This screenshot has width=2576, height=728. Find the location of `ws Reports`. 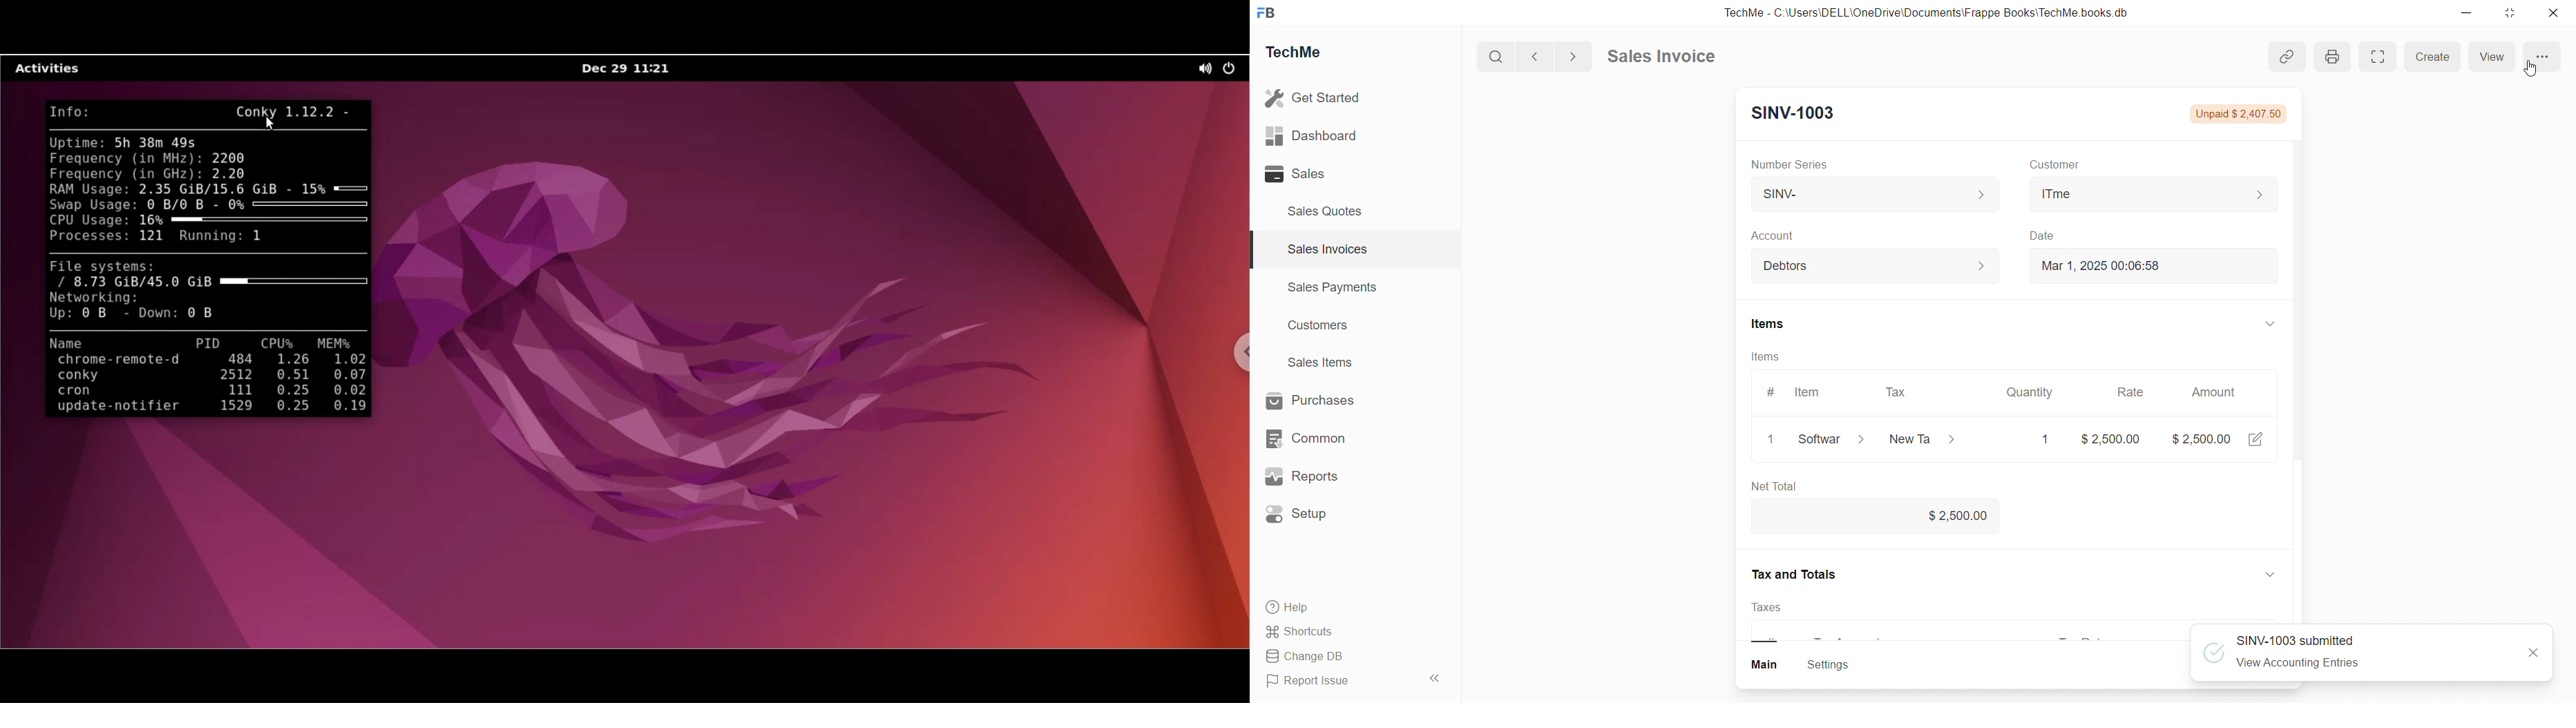

ws Reports is located at coordinates (1315, 476).